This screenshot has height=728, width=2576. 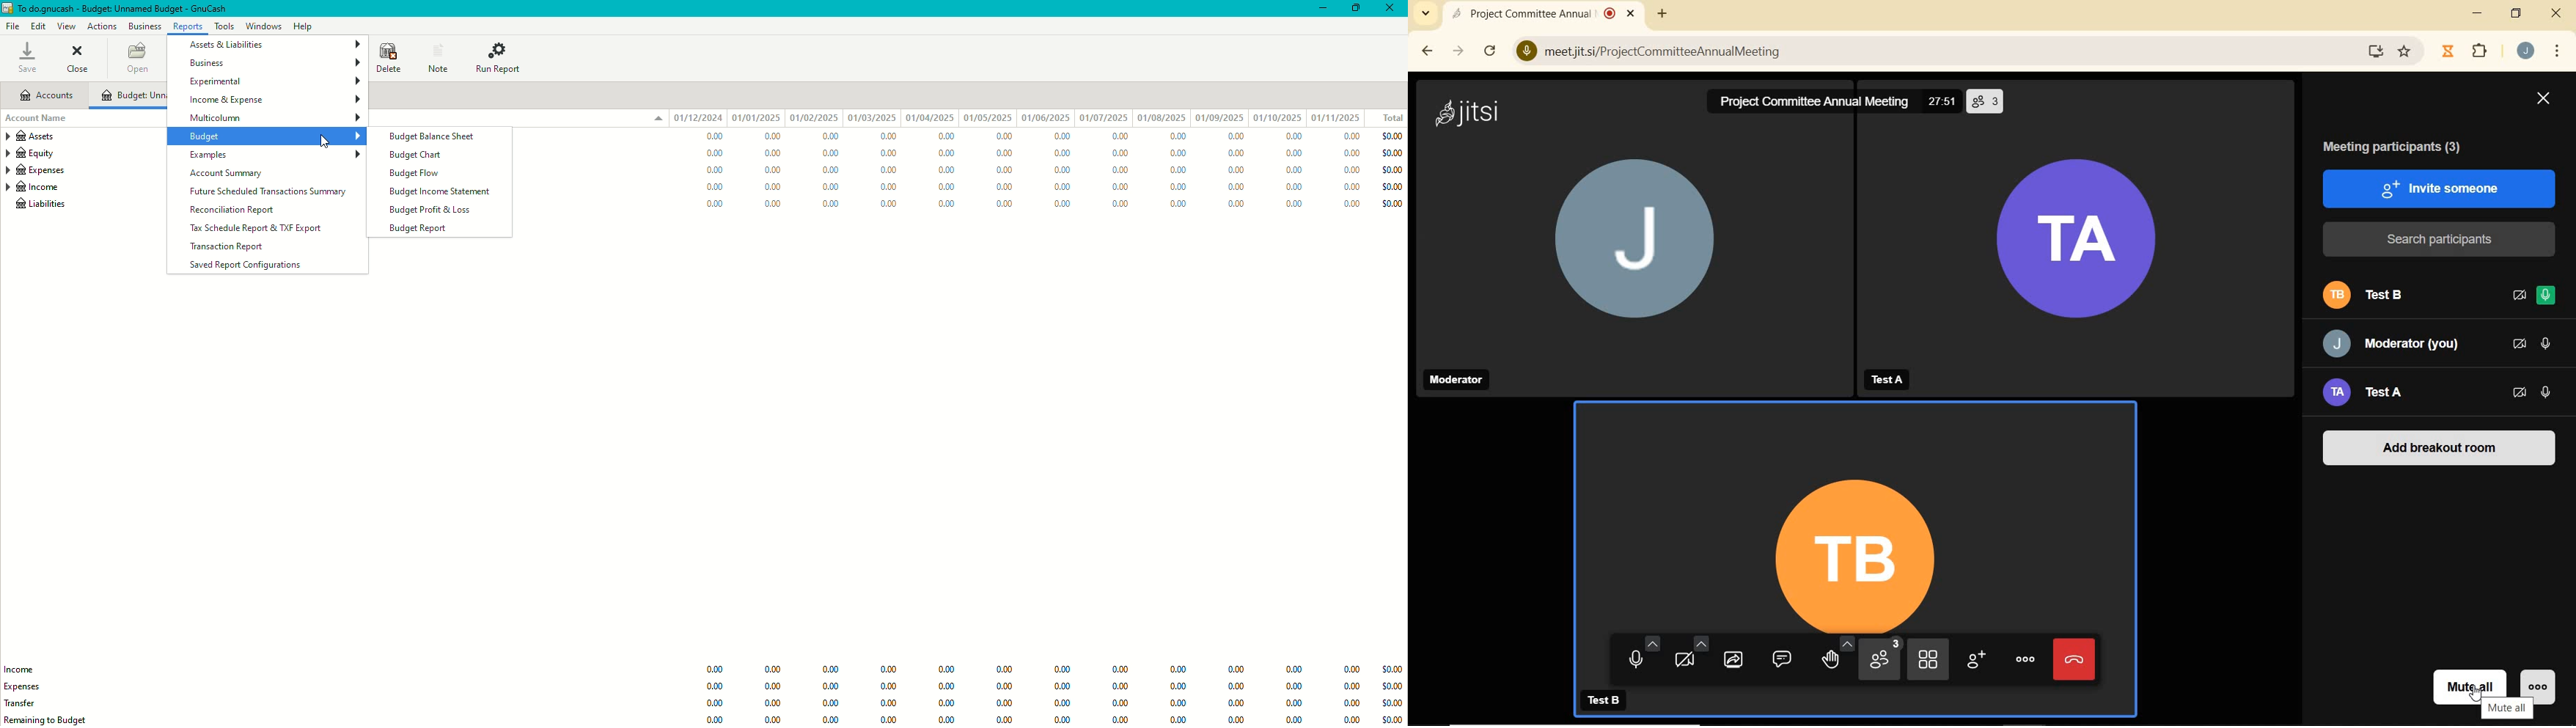 I want to click on 0.00, so click(x=1062, y=153).